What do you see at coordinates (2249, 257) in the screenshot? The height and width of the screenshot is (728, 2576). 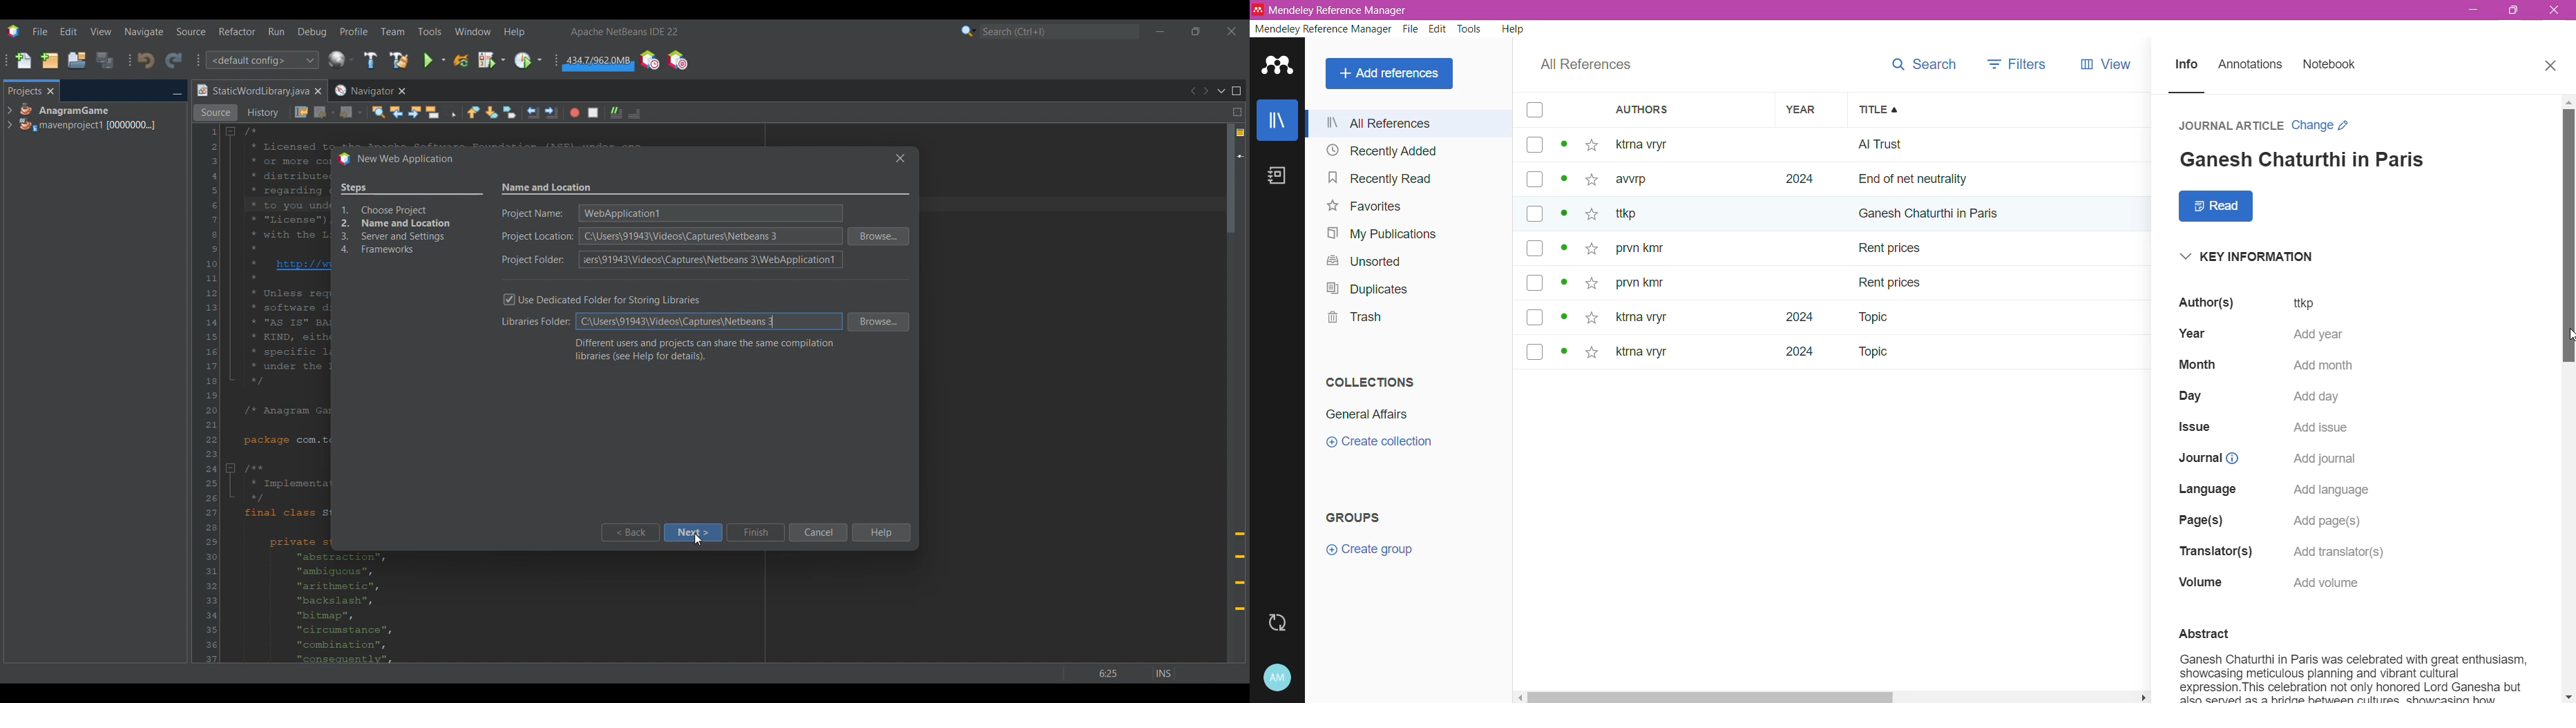 I see `Key Information` at bounding box center [2249, 257].